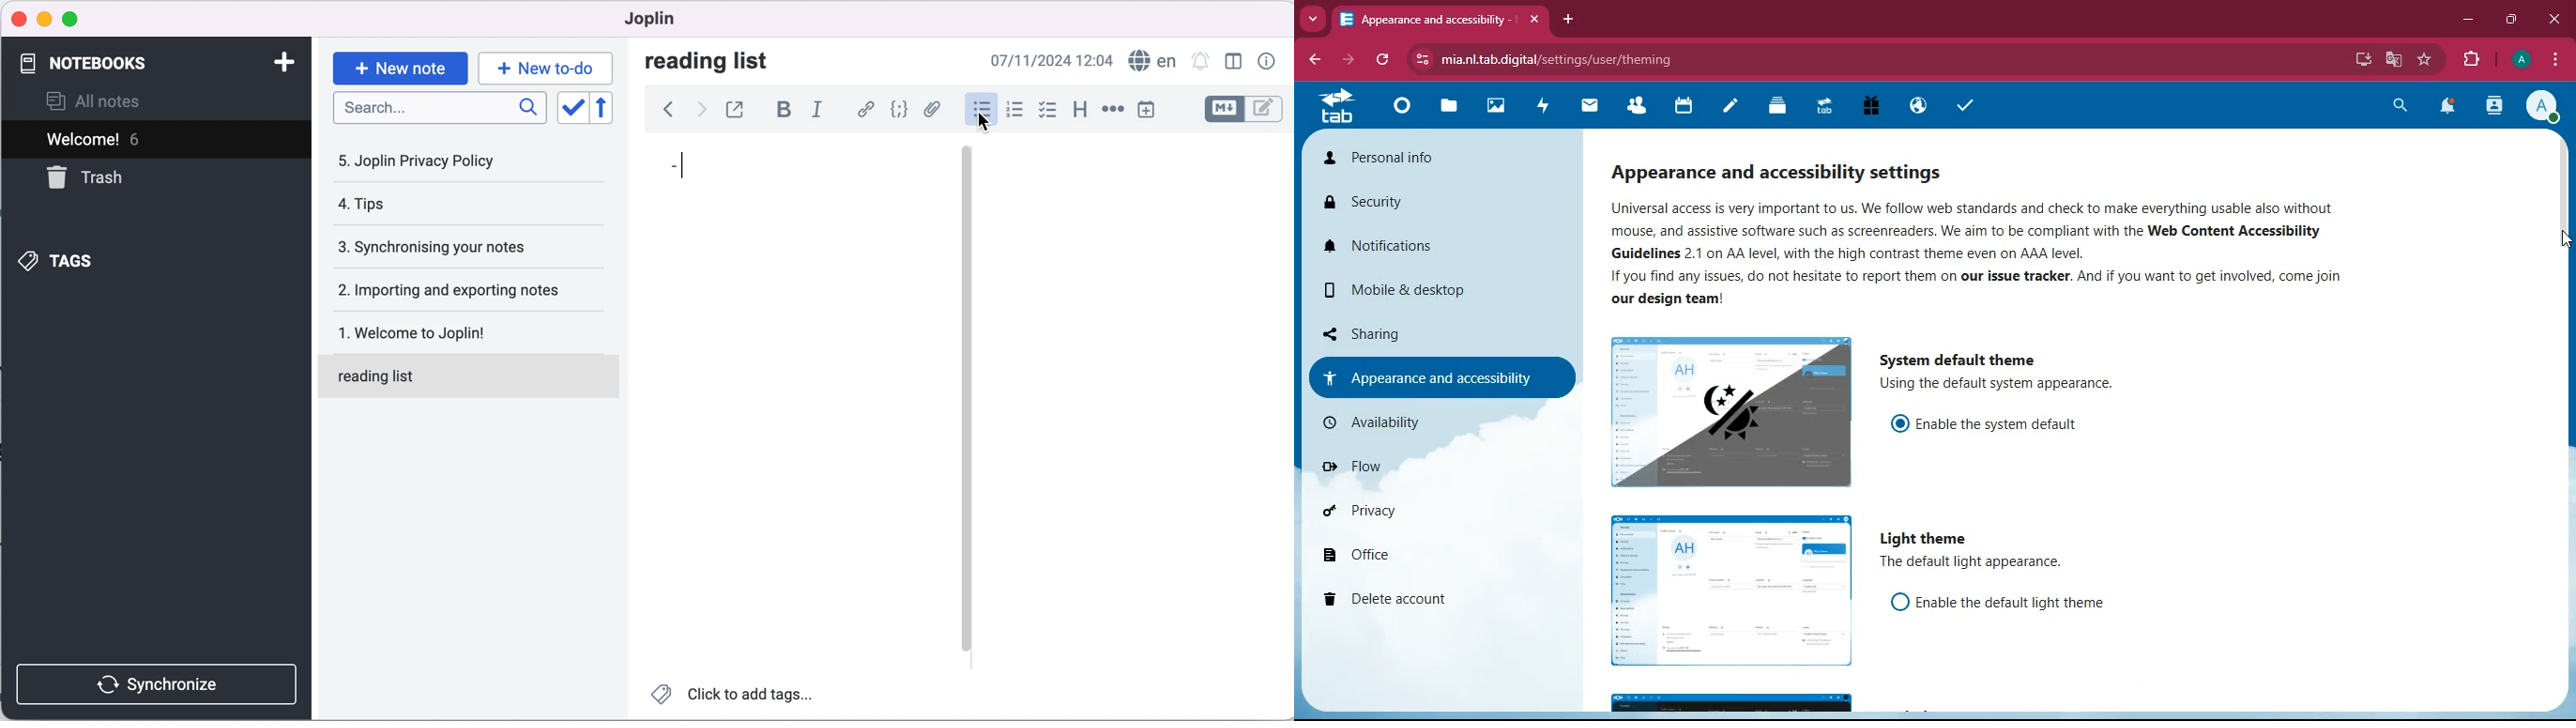  I want to click on toggle external editing, so click(741, 108).